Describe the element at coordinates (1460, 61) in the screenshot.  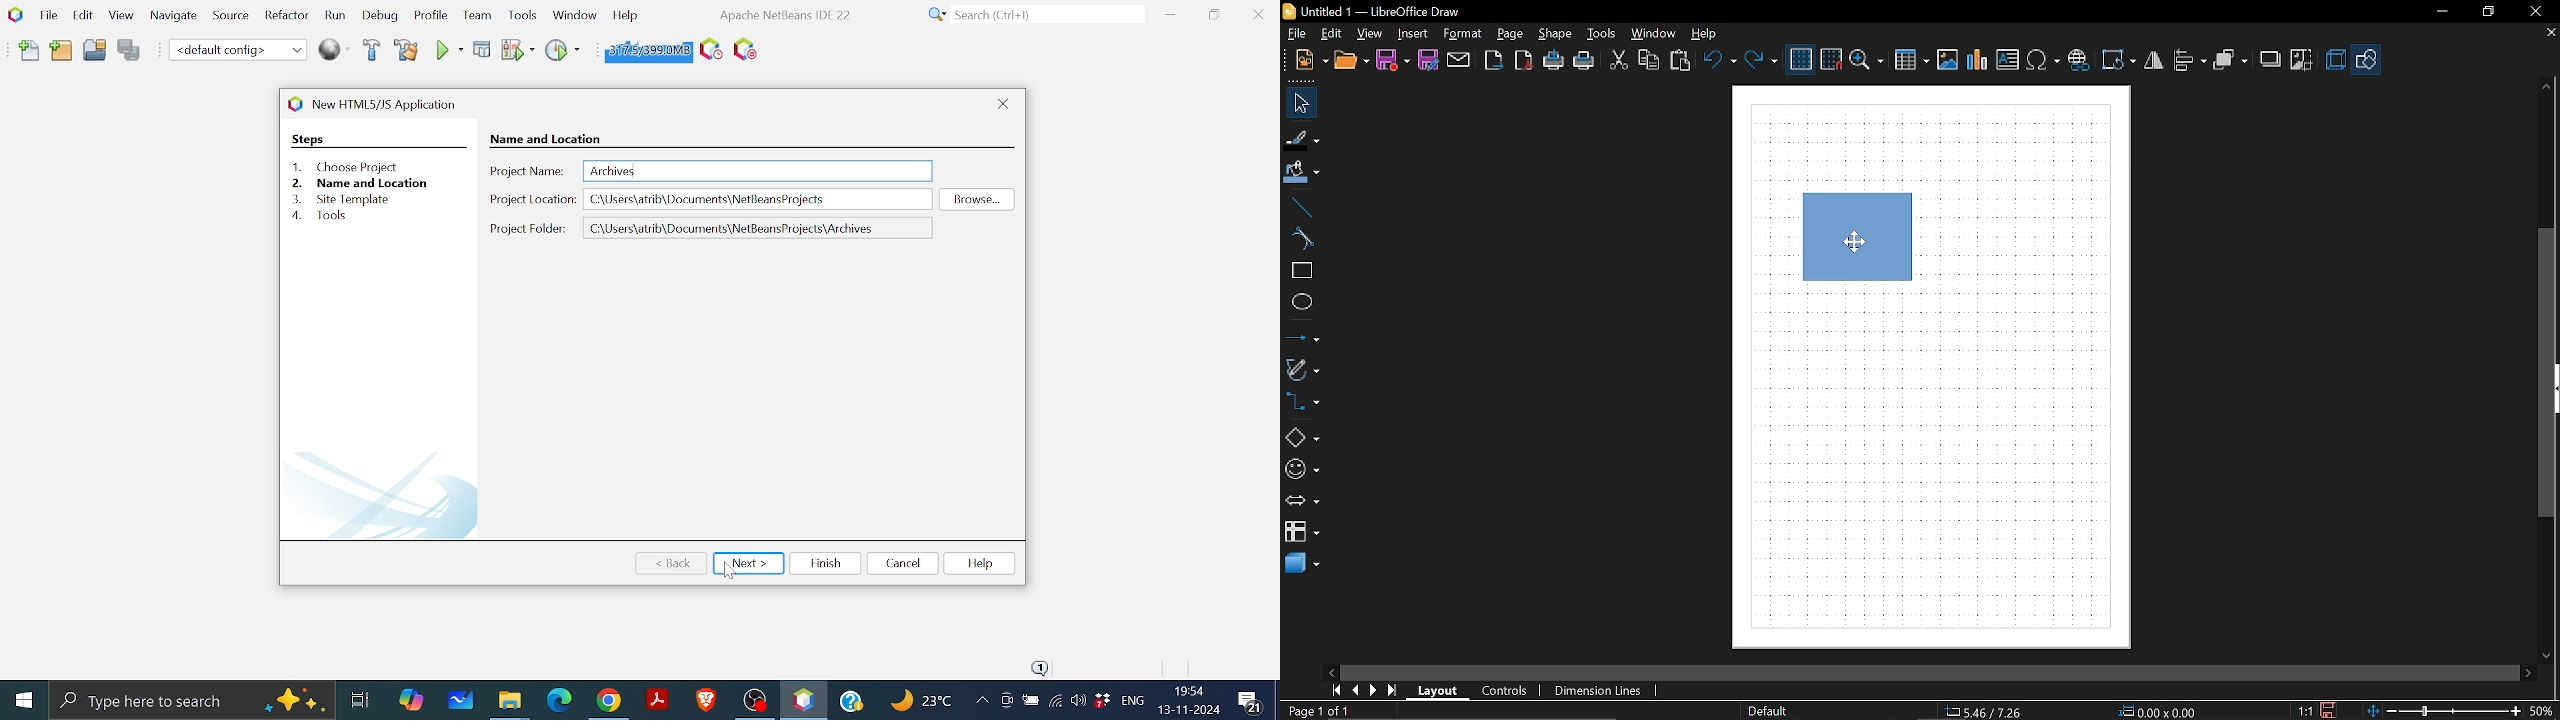
I see `Attach` at that location.